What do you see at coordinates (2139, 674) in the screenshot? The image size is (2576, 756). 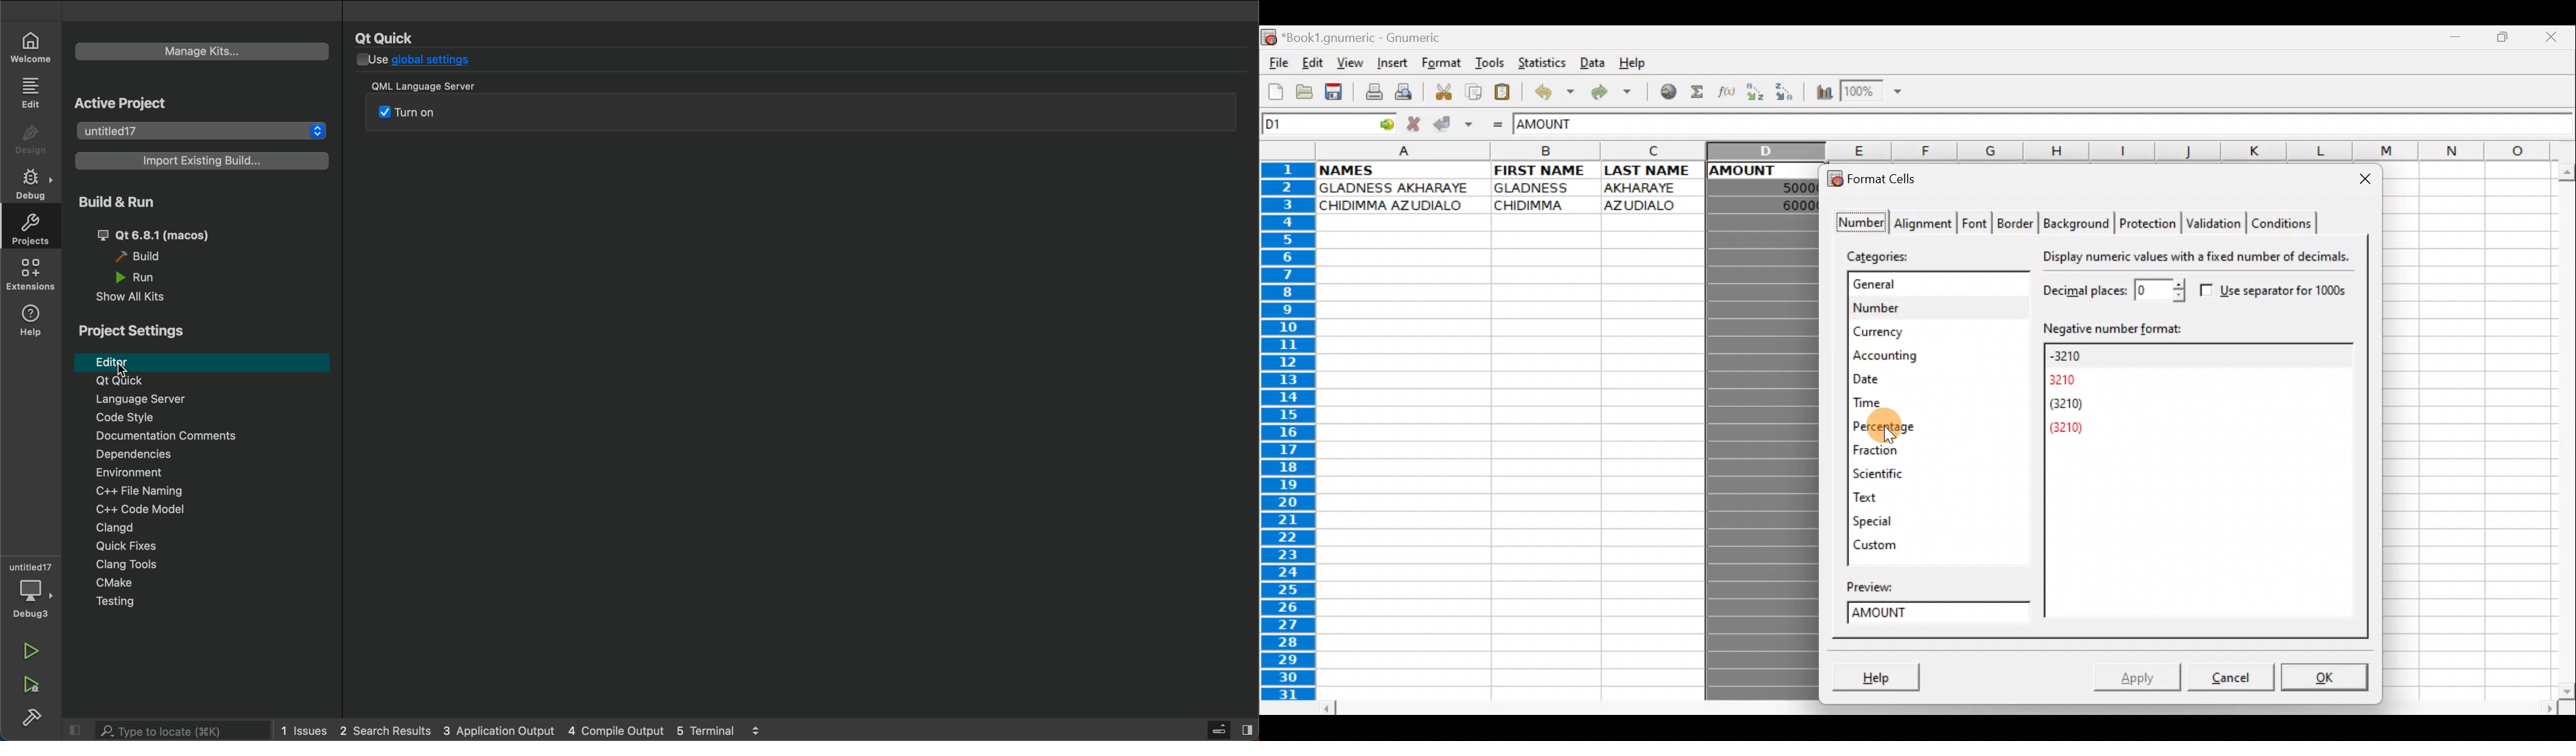 I see `Apply` at bounding box center [2139, 674].